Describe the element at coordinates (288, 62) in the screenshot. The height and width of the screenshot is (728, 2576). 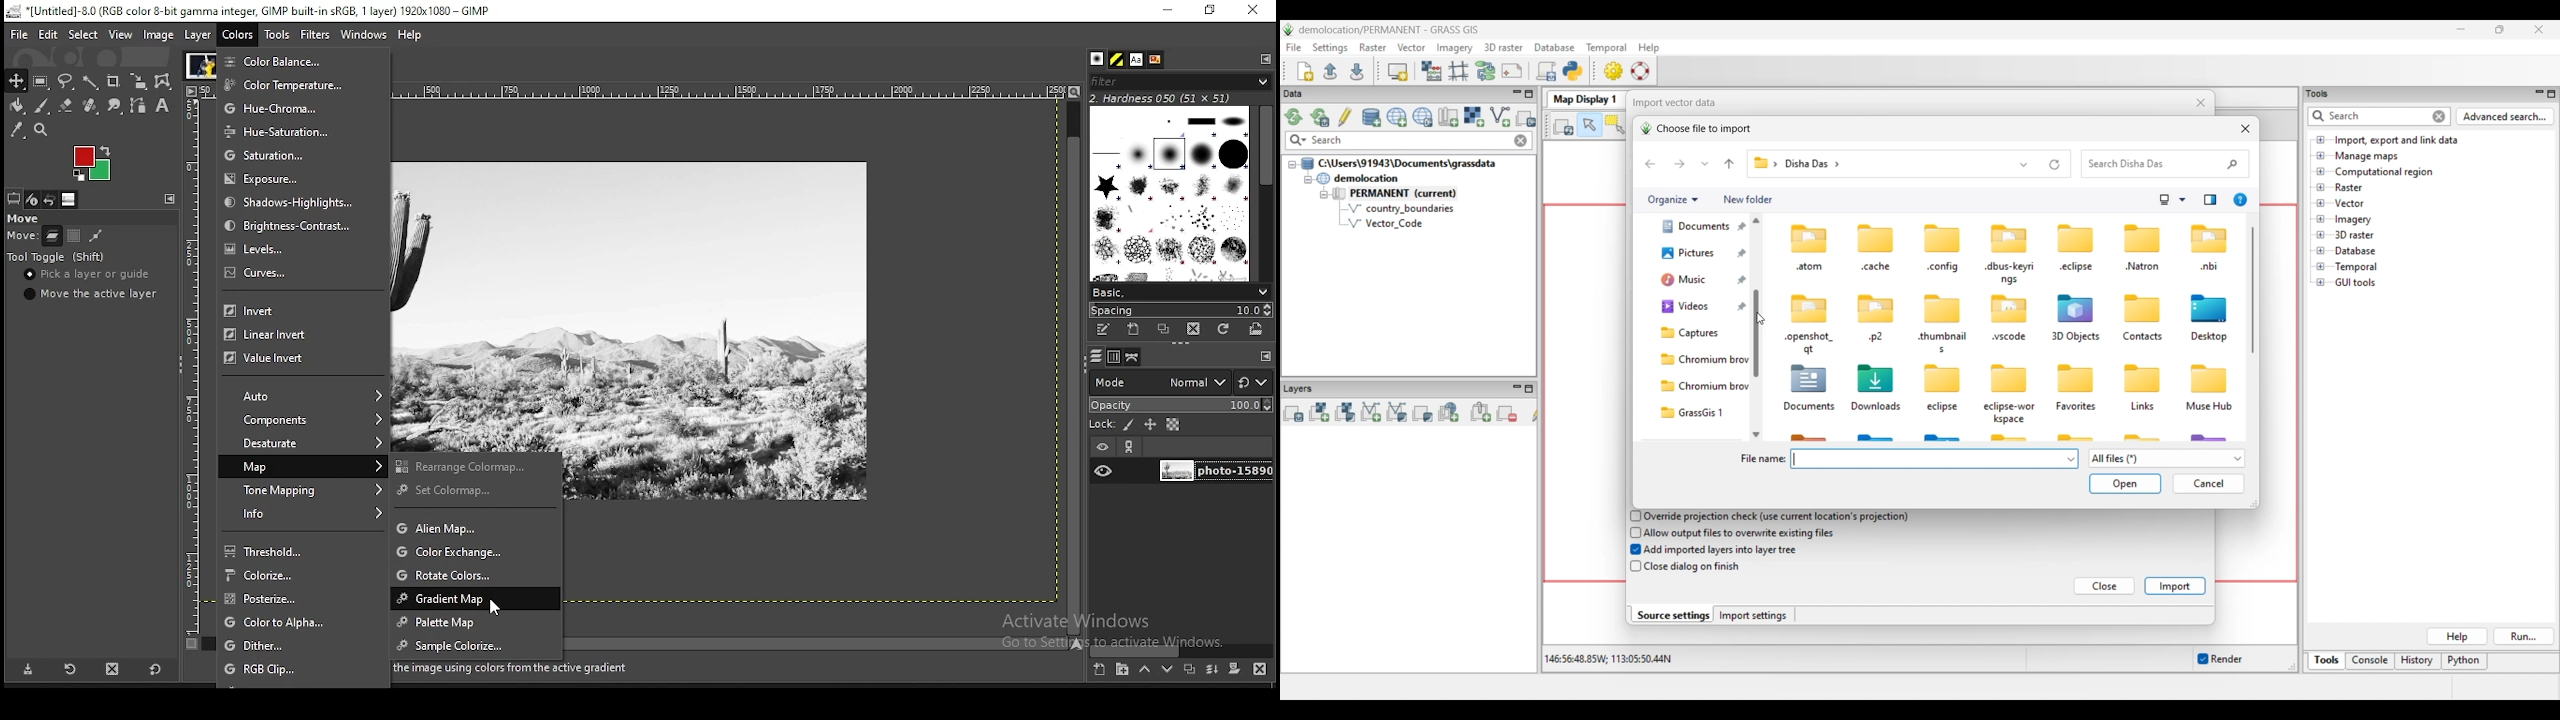
I see `color balance` at that location.